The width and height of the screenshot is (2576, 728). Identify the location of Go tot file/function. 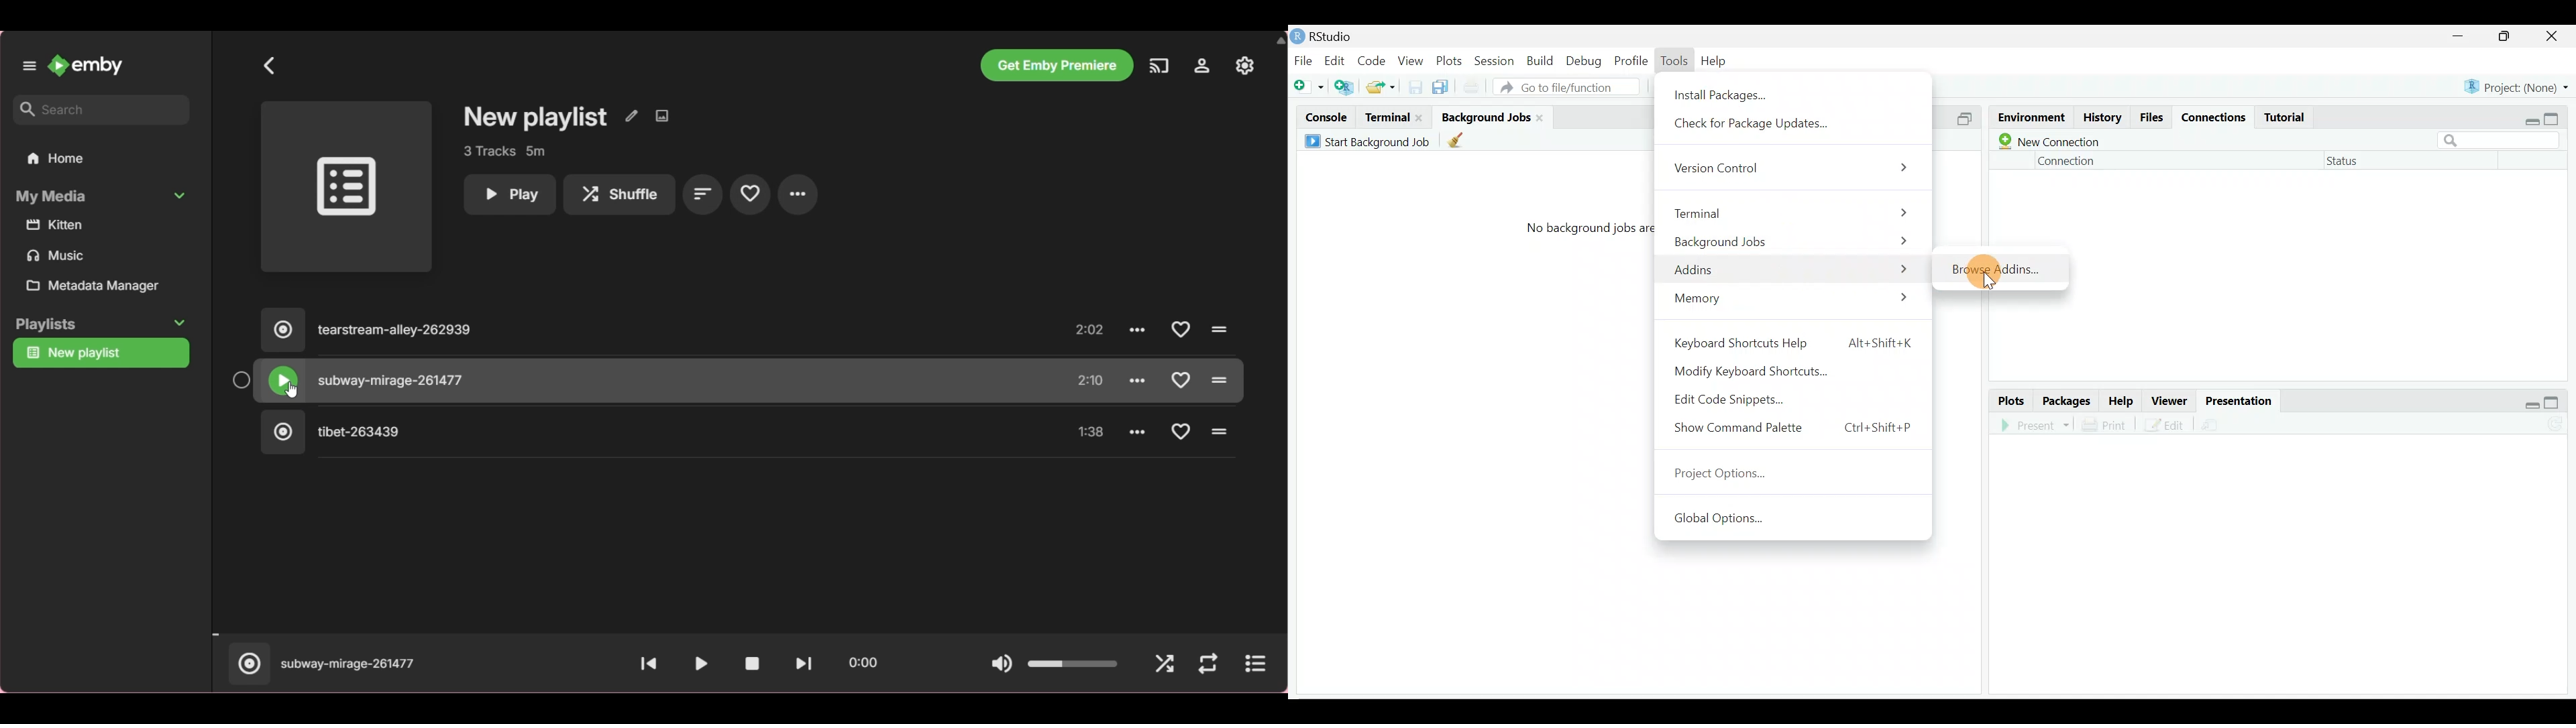
(1570, 87).